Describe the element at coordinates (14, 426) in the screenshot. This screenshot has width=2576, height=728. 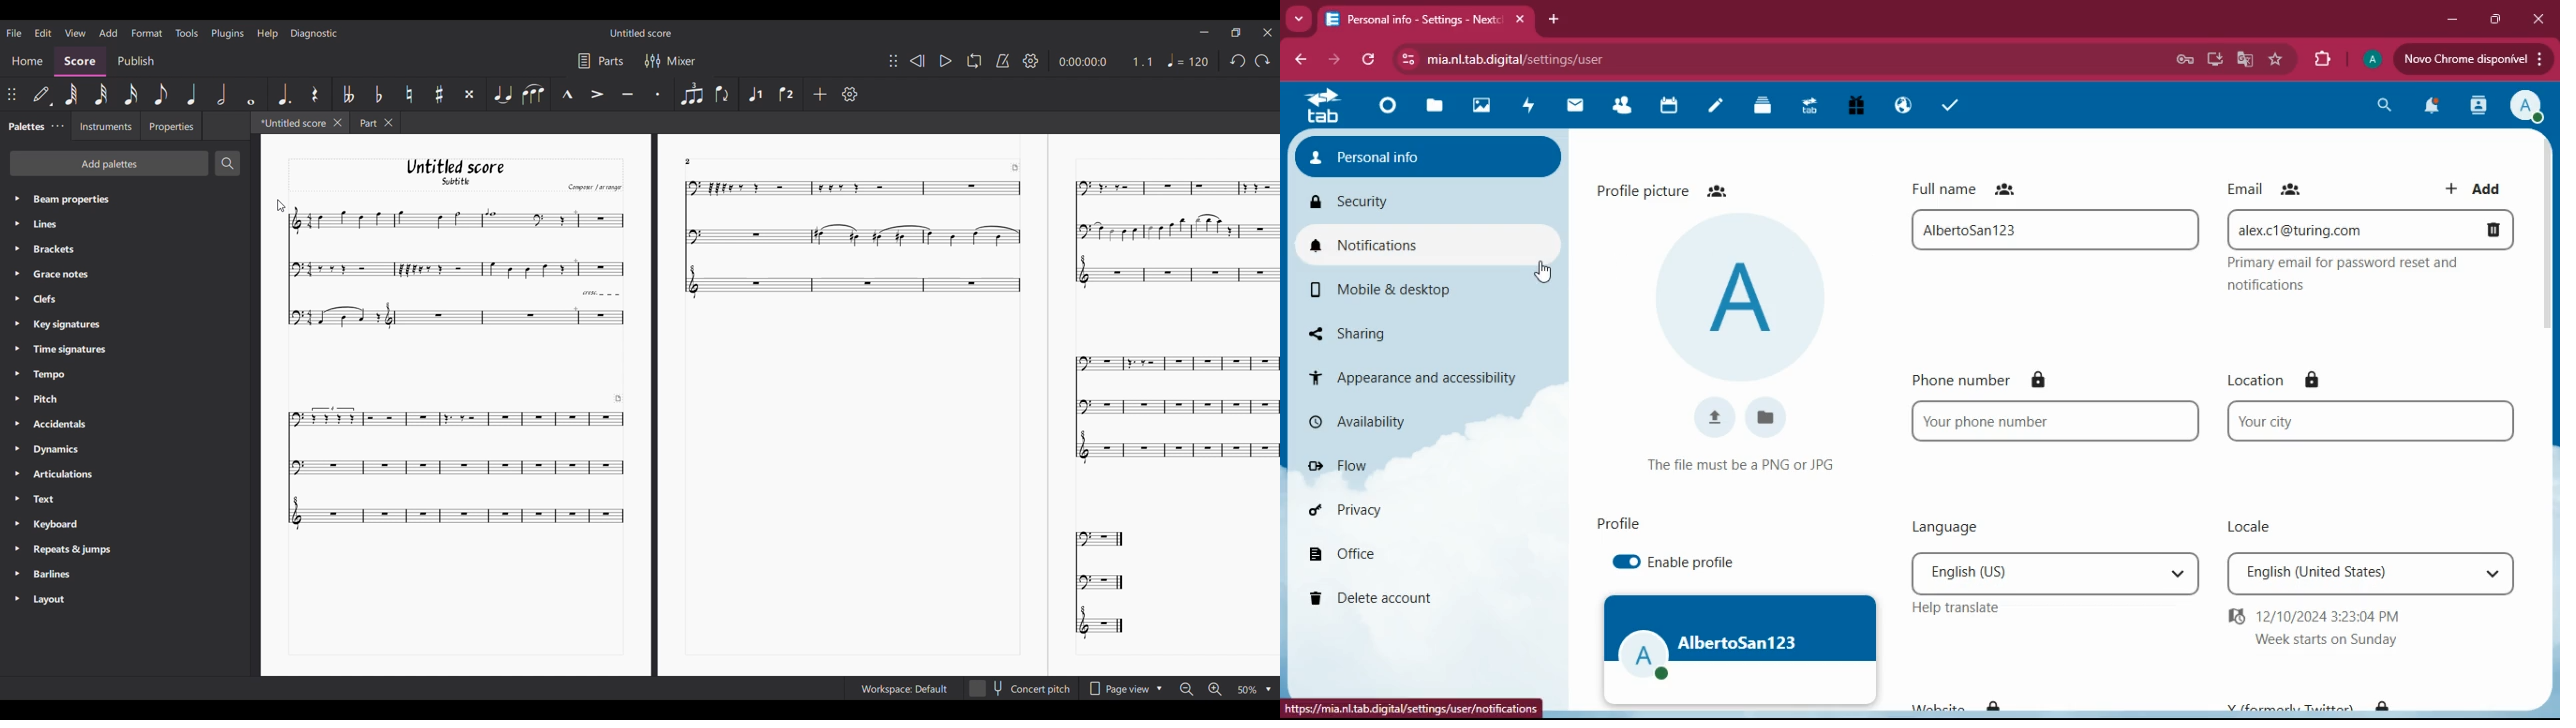
I see `` at that location.